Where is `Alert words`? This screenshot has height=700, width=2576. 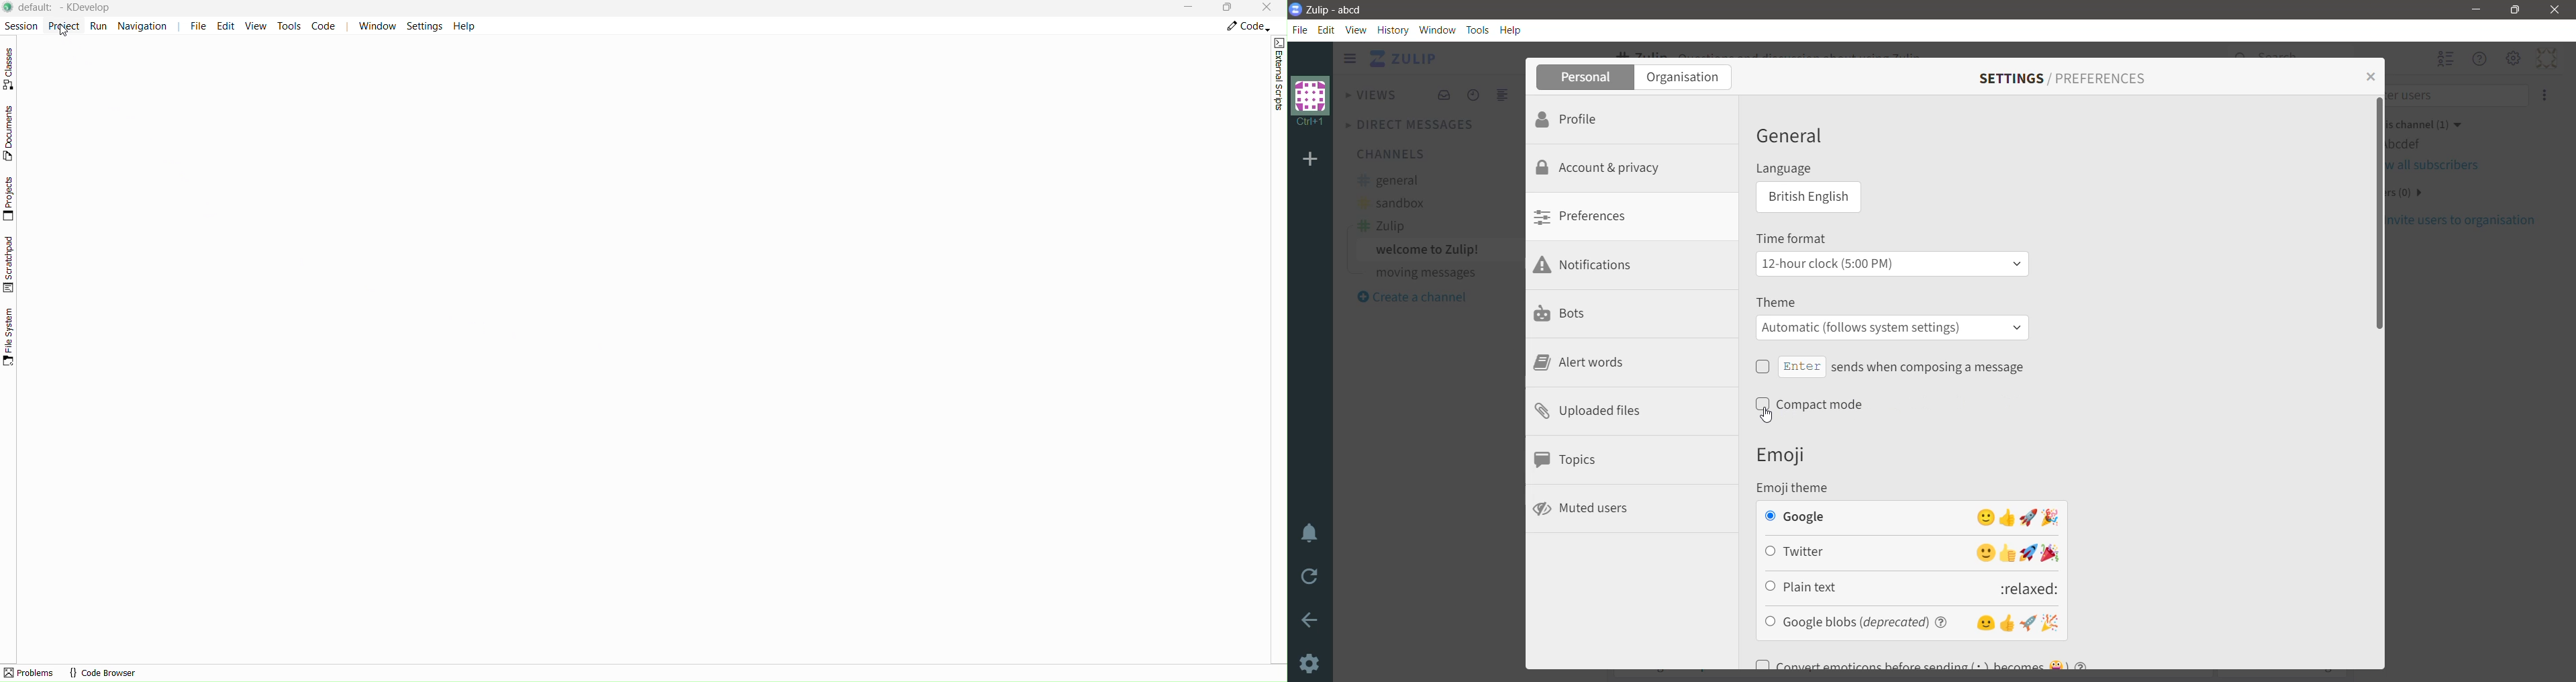
Alert words is located at coordinates (1582, 363).